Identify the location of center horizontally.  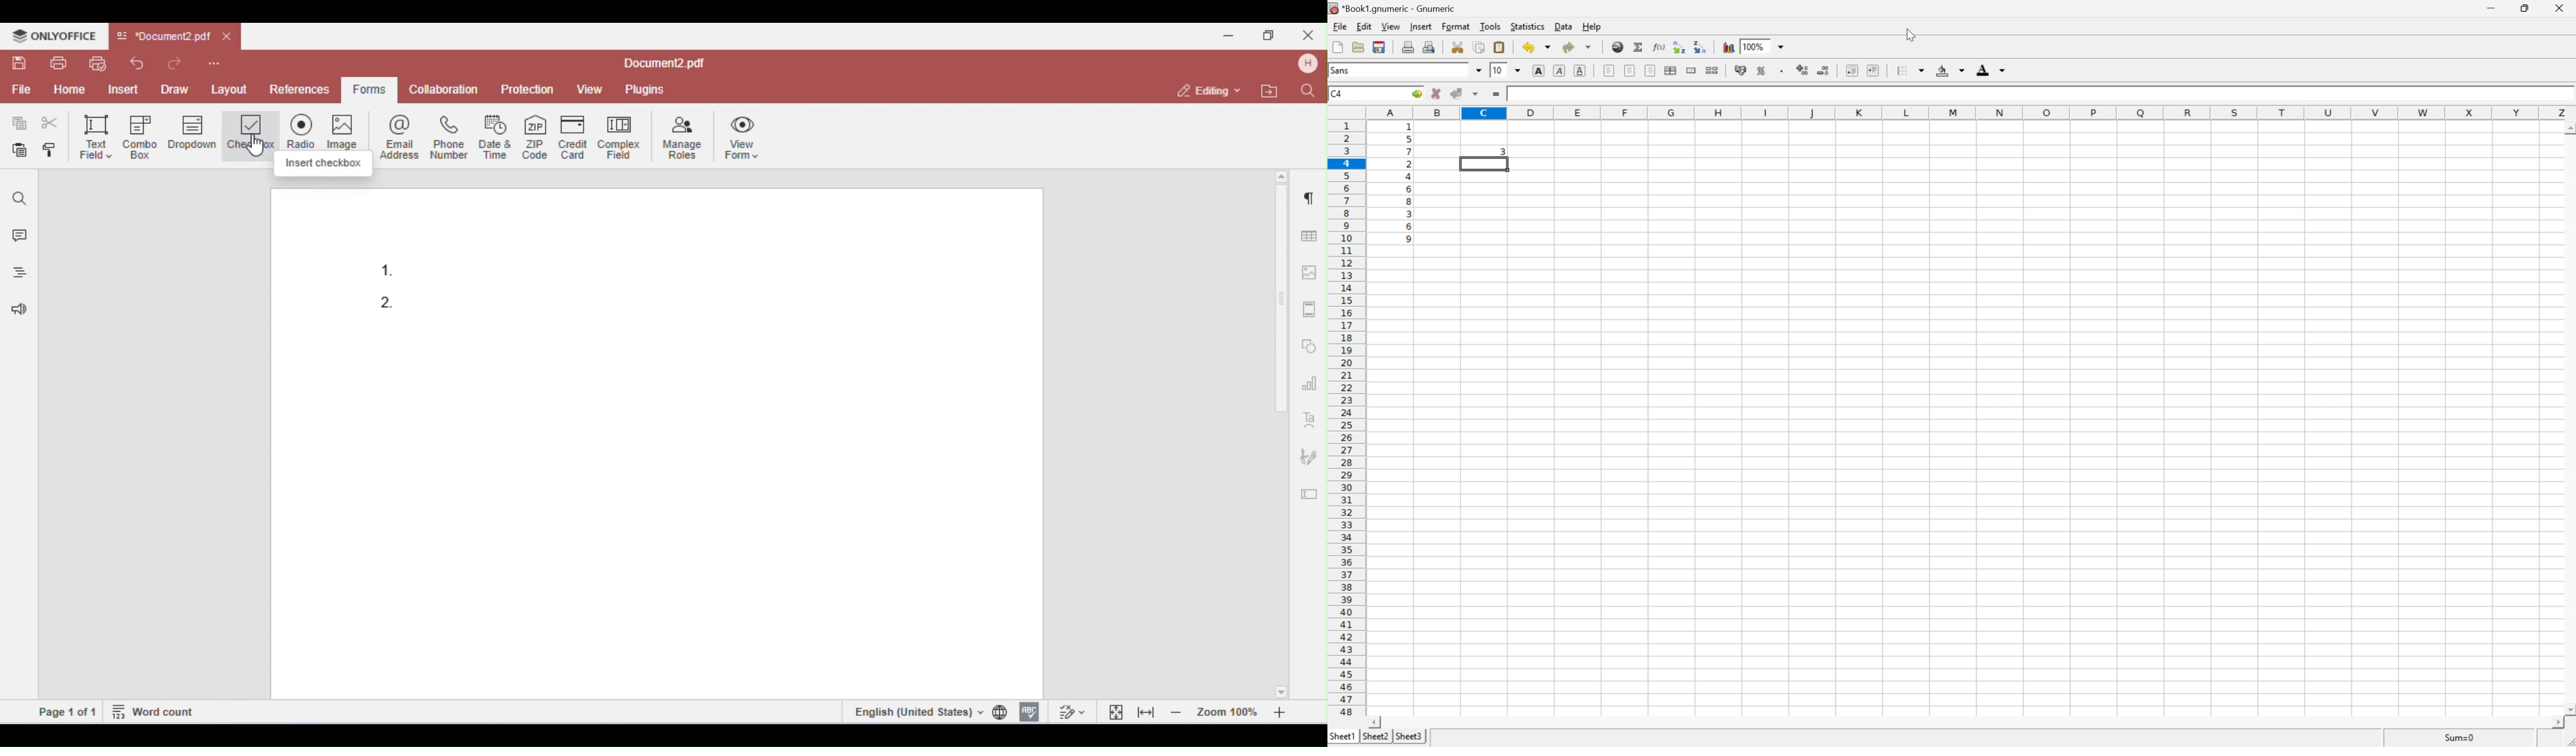
(1672, 70).